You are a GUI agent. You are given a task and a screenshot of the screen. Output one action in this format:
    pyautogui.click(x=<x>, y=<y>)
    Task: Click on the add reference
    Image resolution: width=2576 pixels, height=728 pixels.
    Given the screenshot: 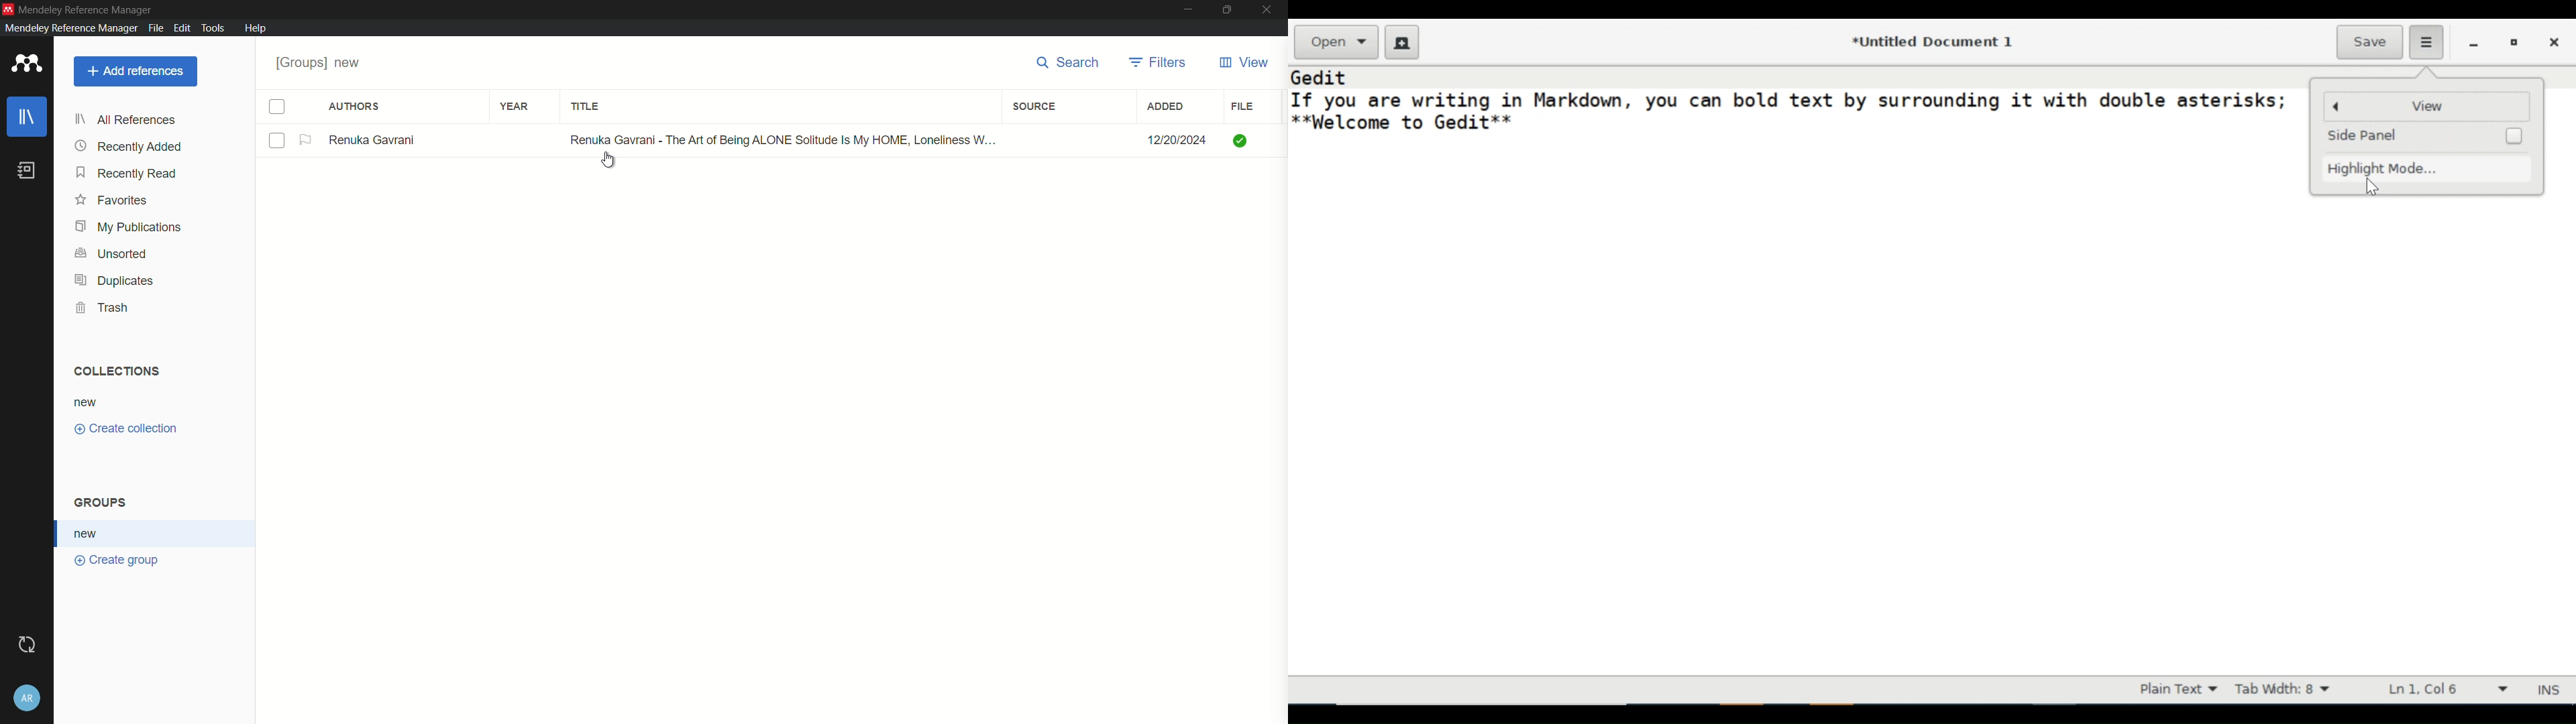 What is the action you would take?
    pyautogui.click(x=136, y=71)
    